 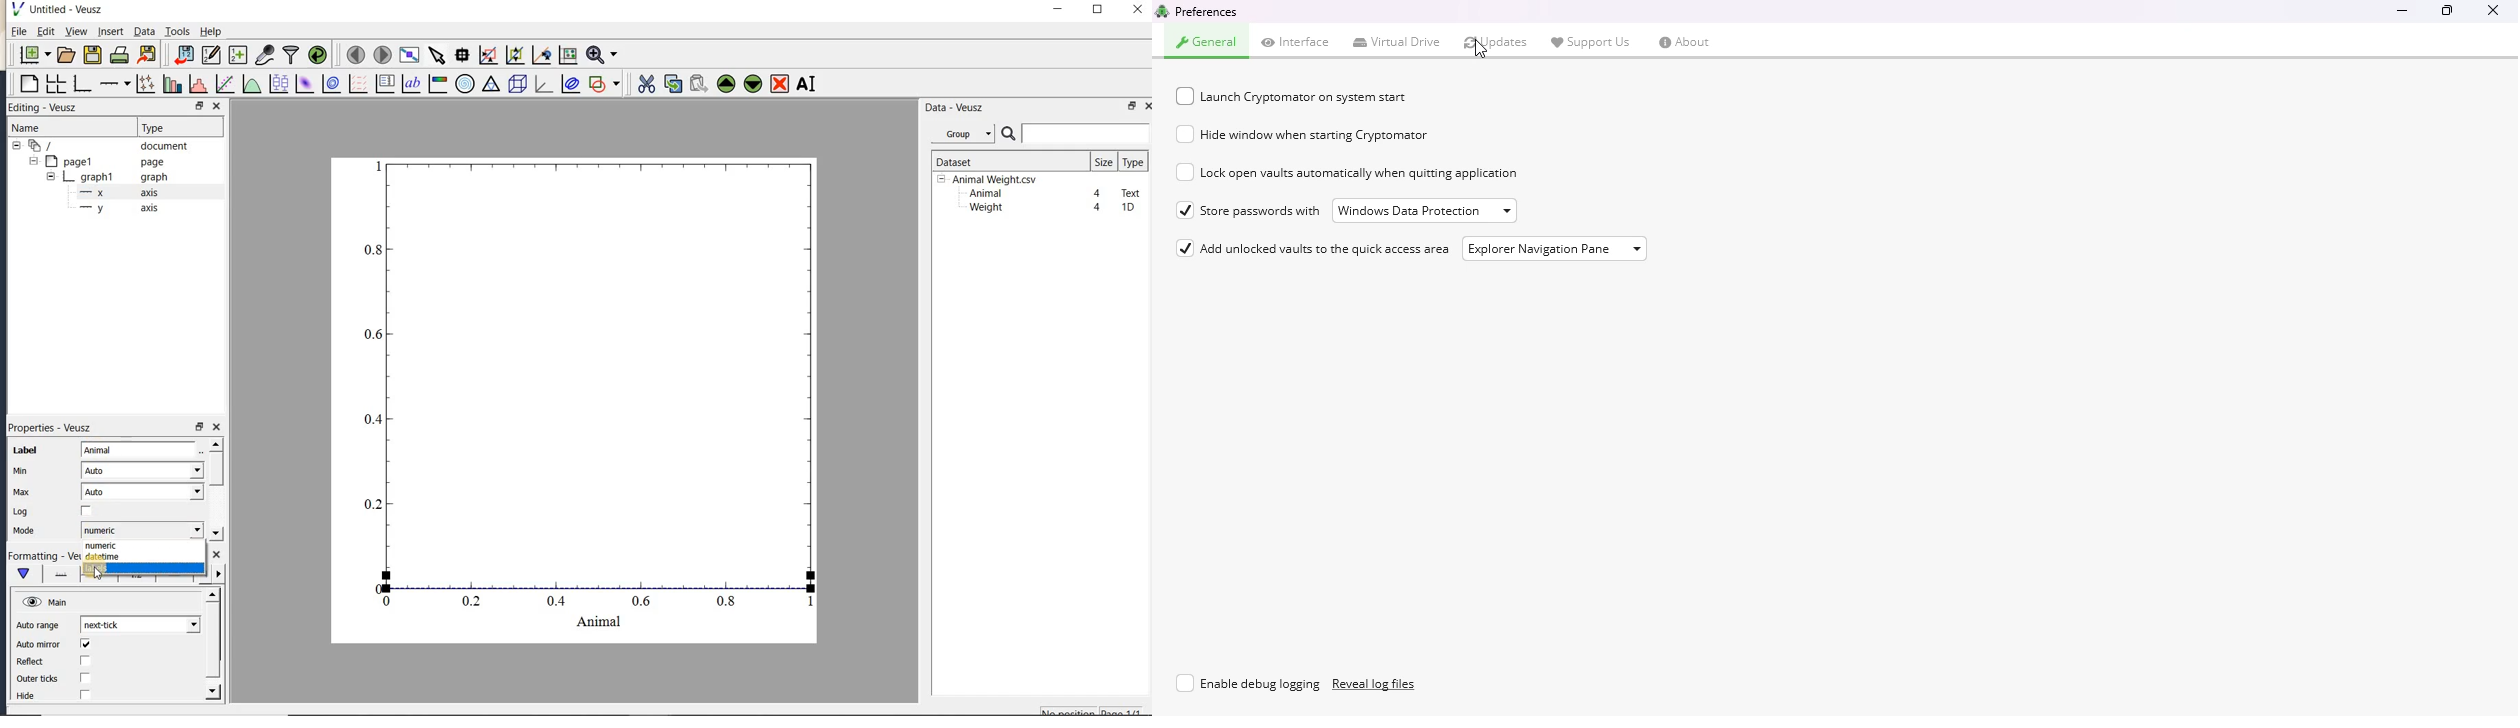 I want to click on Data-Veusz, so click(x=955, y=108).